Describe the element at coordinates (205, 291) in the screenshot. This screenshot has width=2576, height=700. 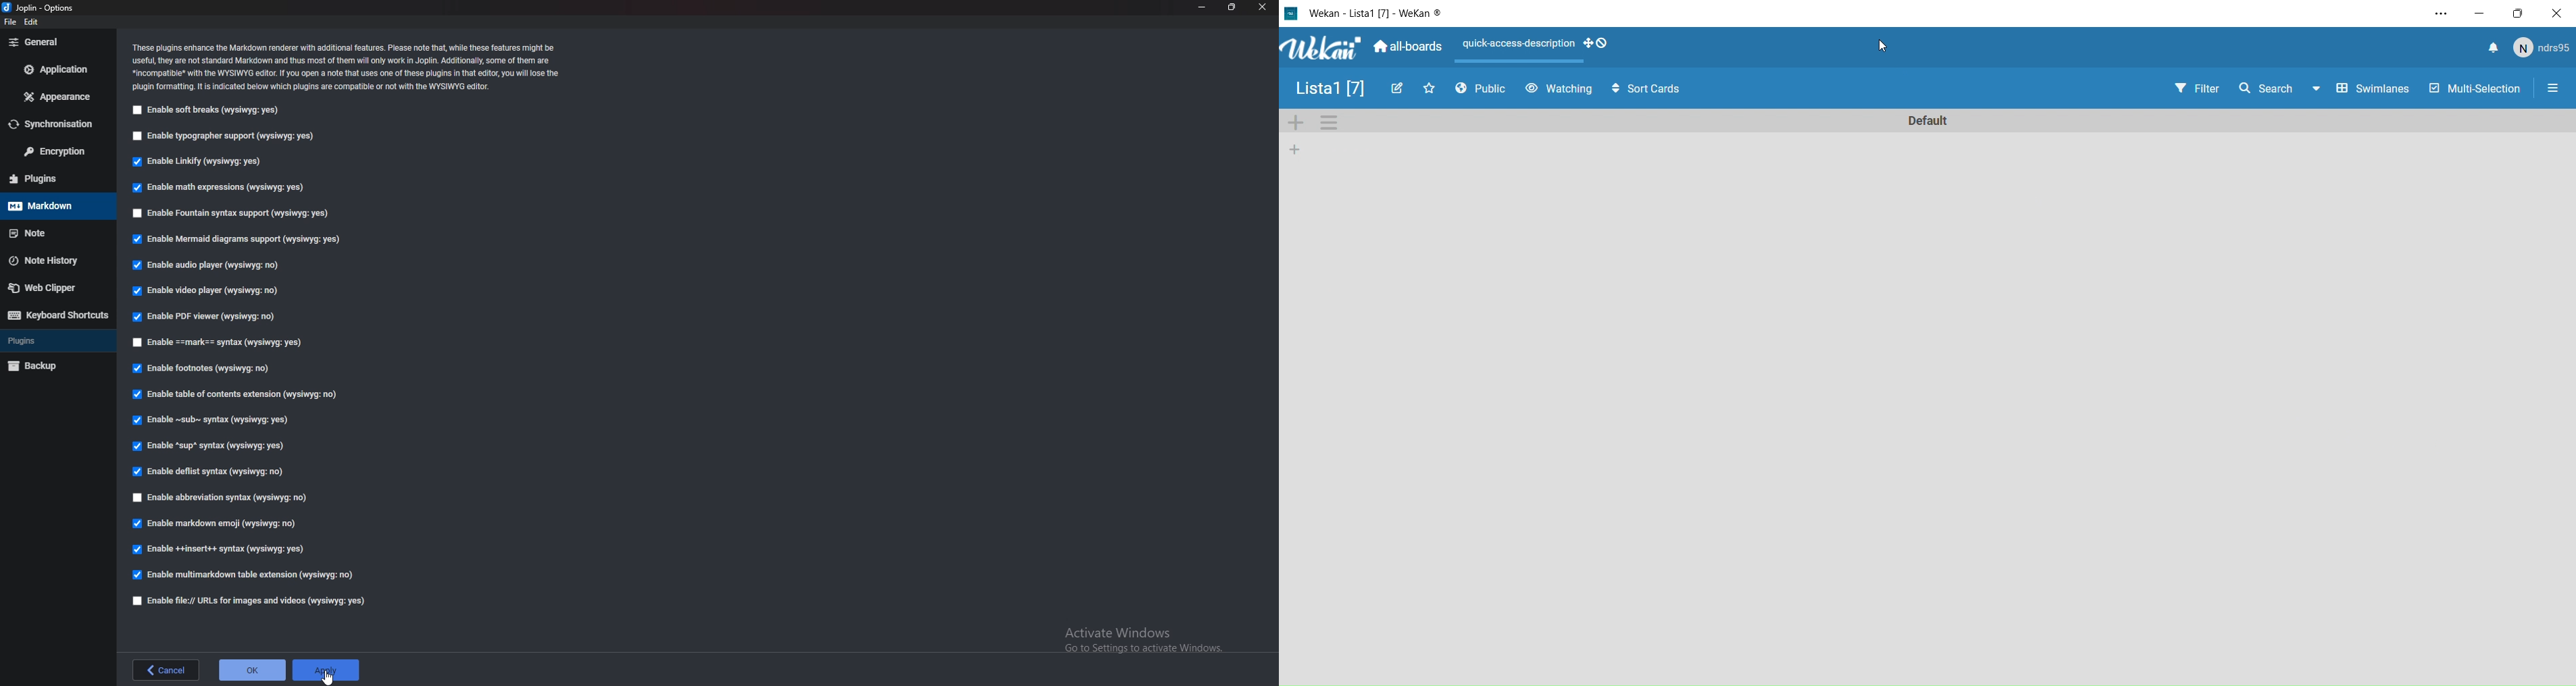
I see `enable video player` at that location.